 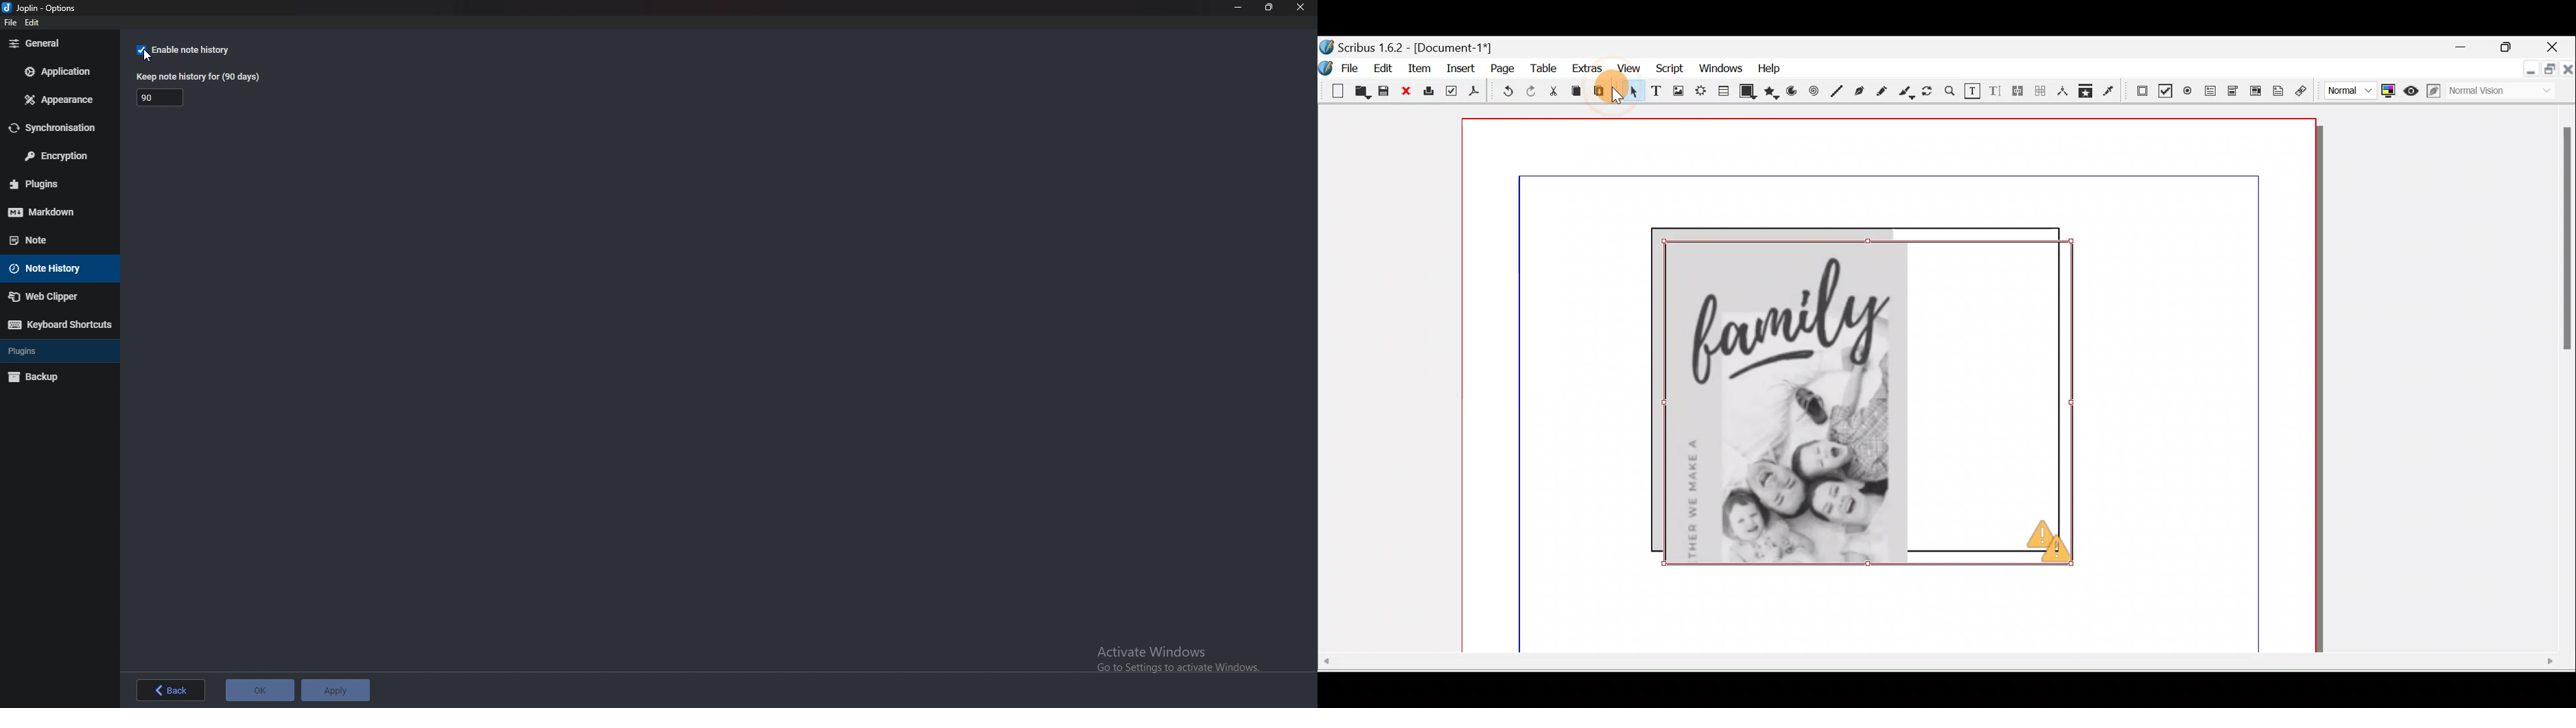 I want to click on Extras, so click(x=1586, y=69).